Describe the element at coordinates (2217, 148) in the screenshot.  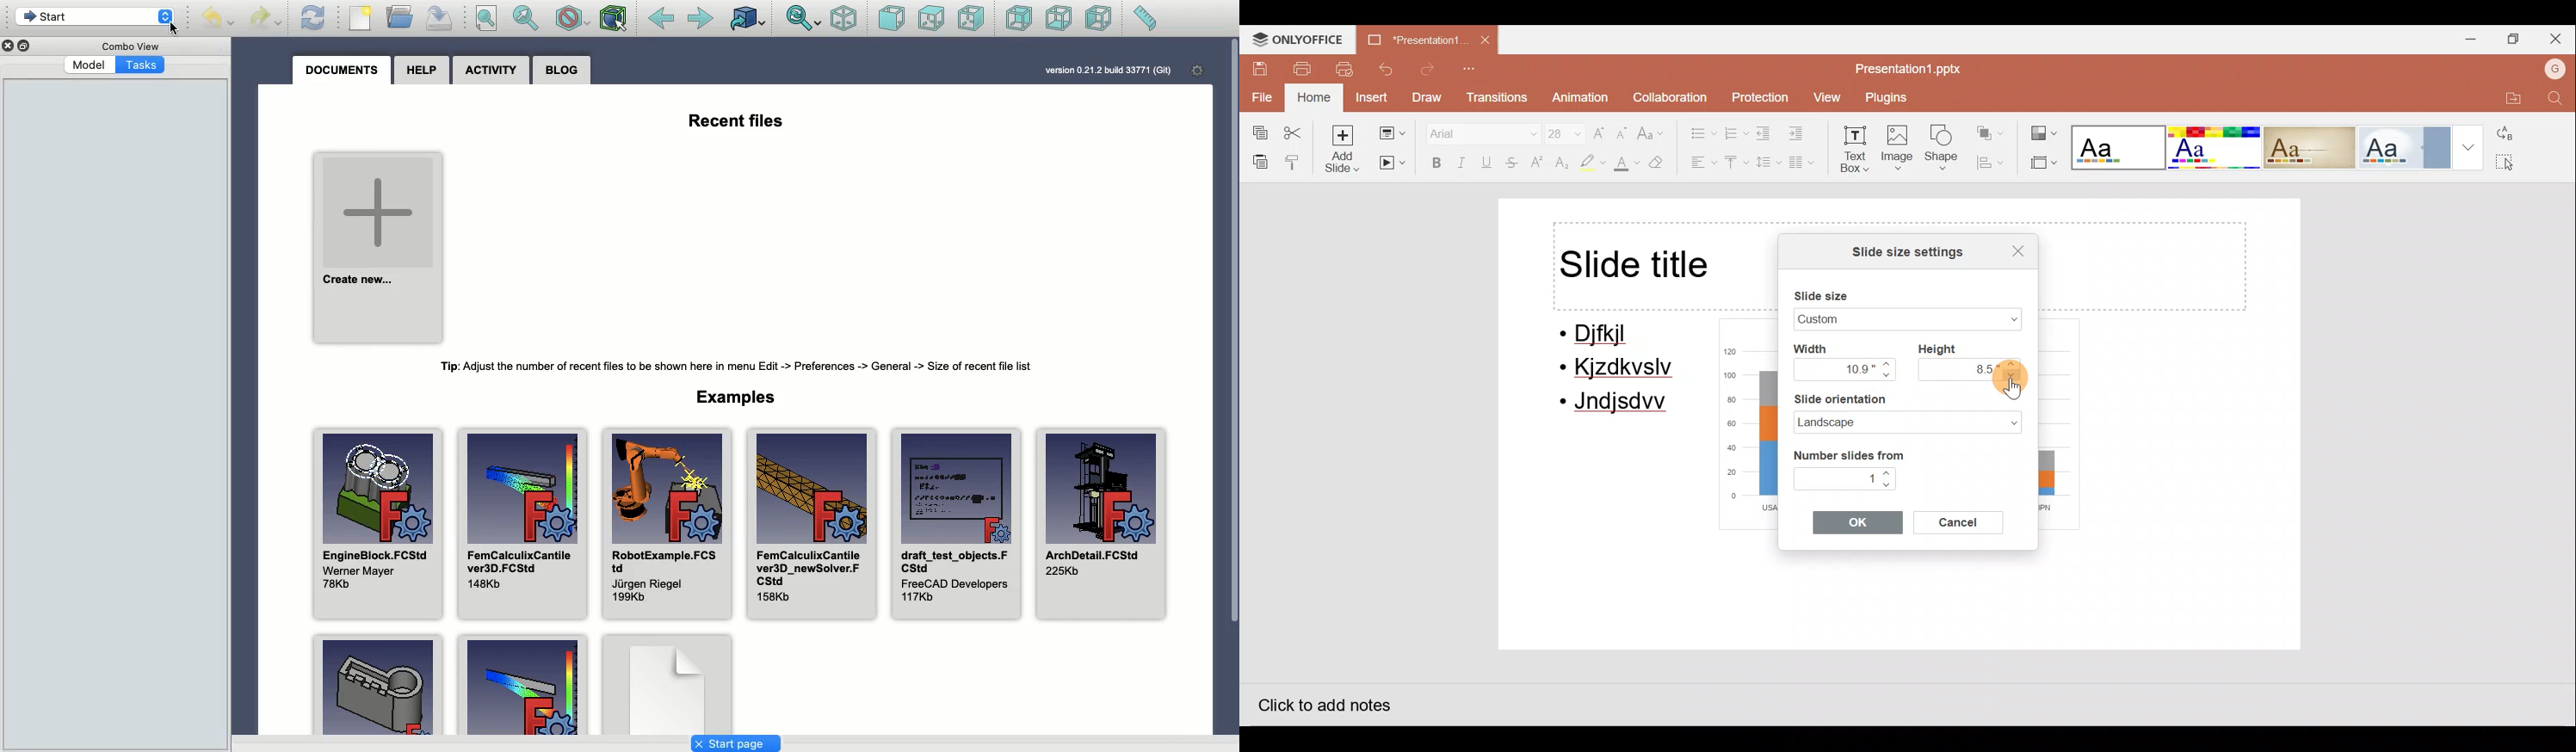
I see `Theme 2` at that location.